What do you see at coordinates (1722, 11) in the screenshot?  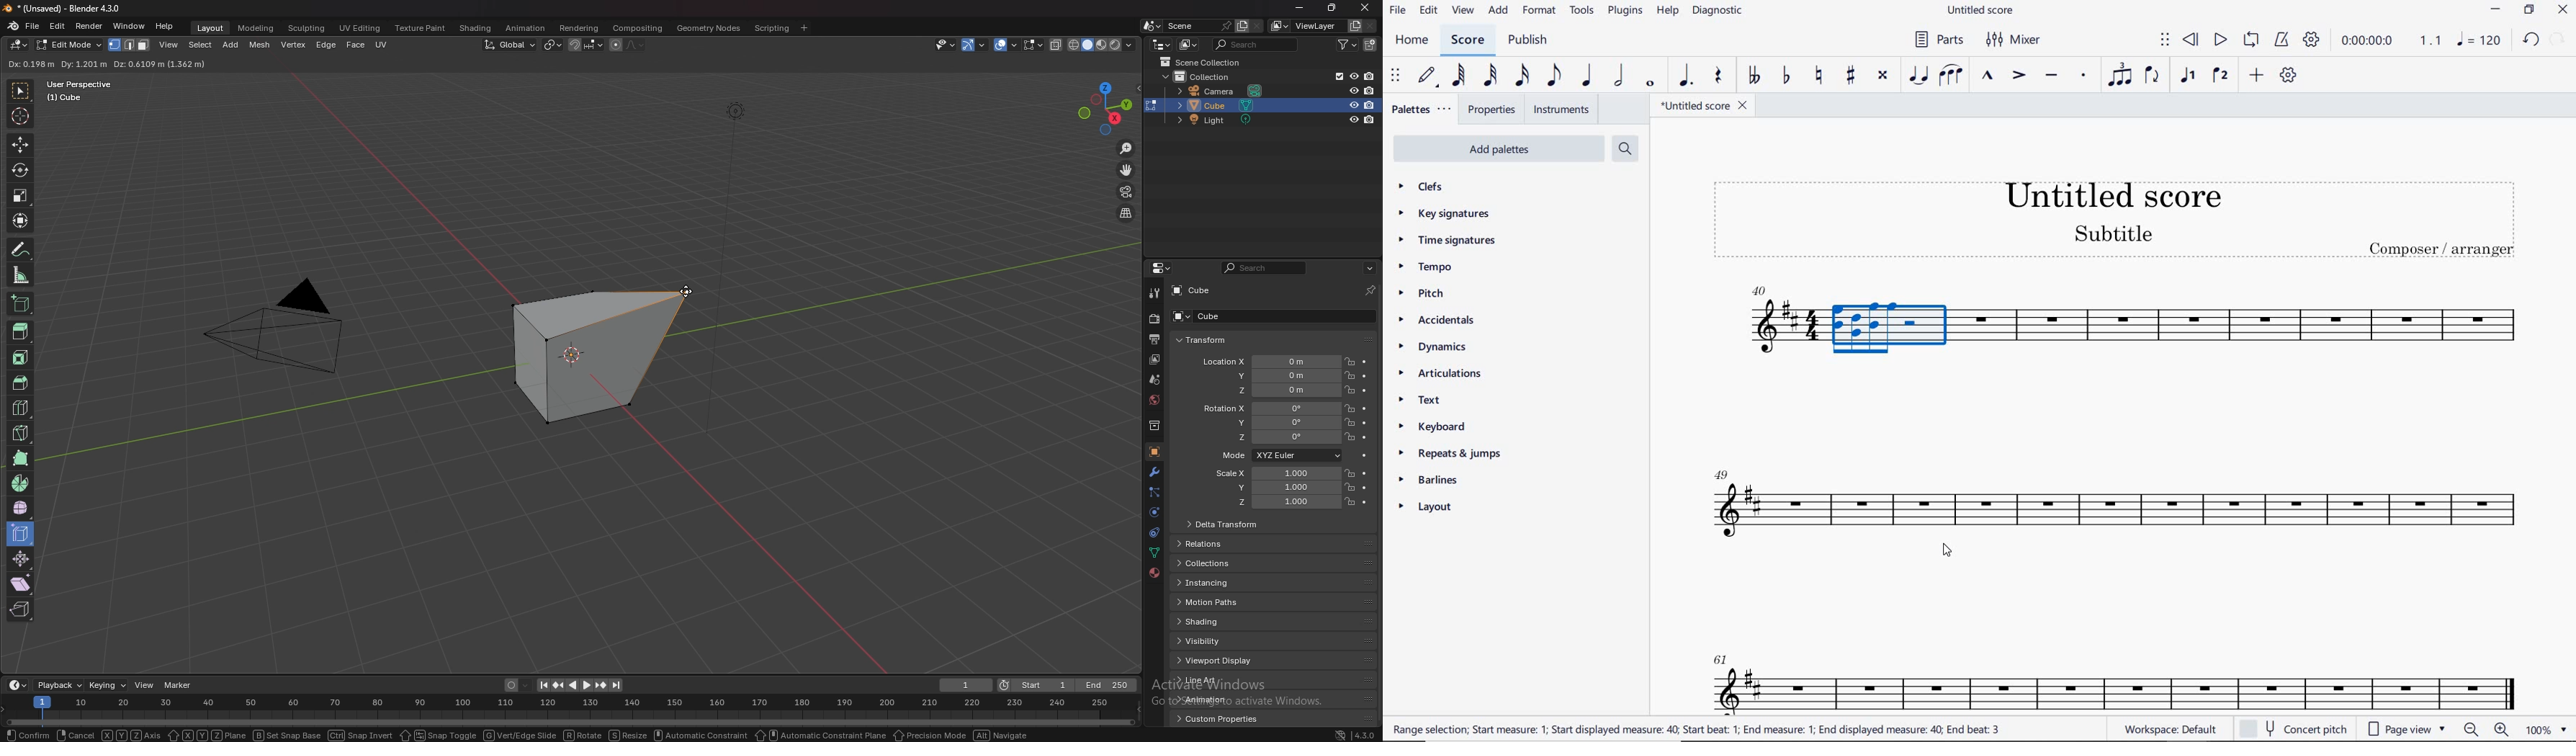 I see `DIAGNOSTIC` at bounding box center [1722, 11].